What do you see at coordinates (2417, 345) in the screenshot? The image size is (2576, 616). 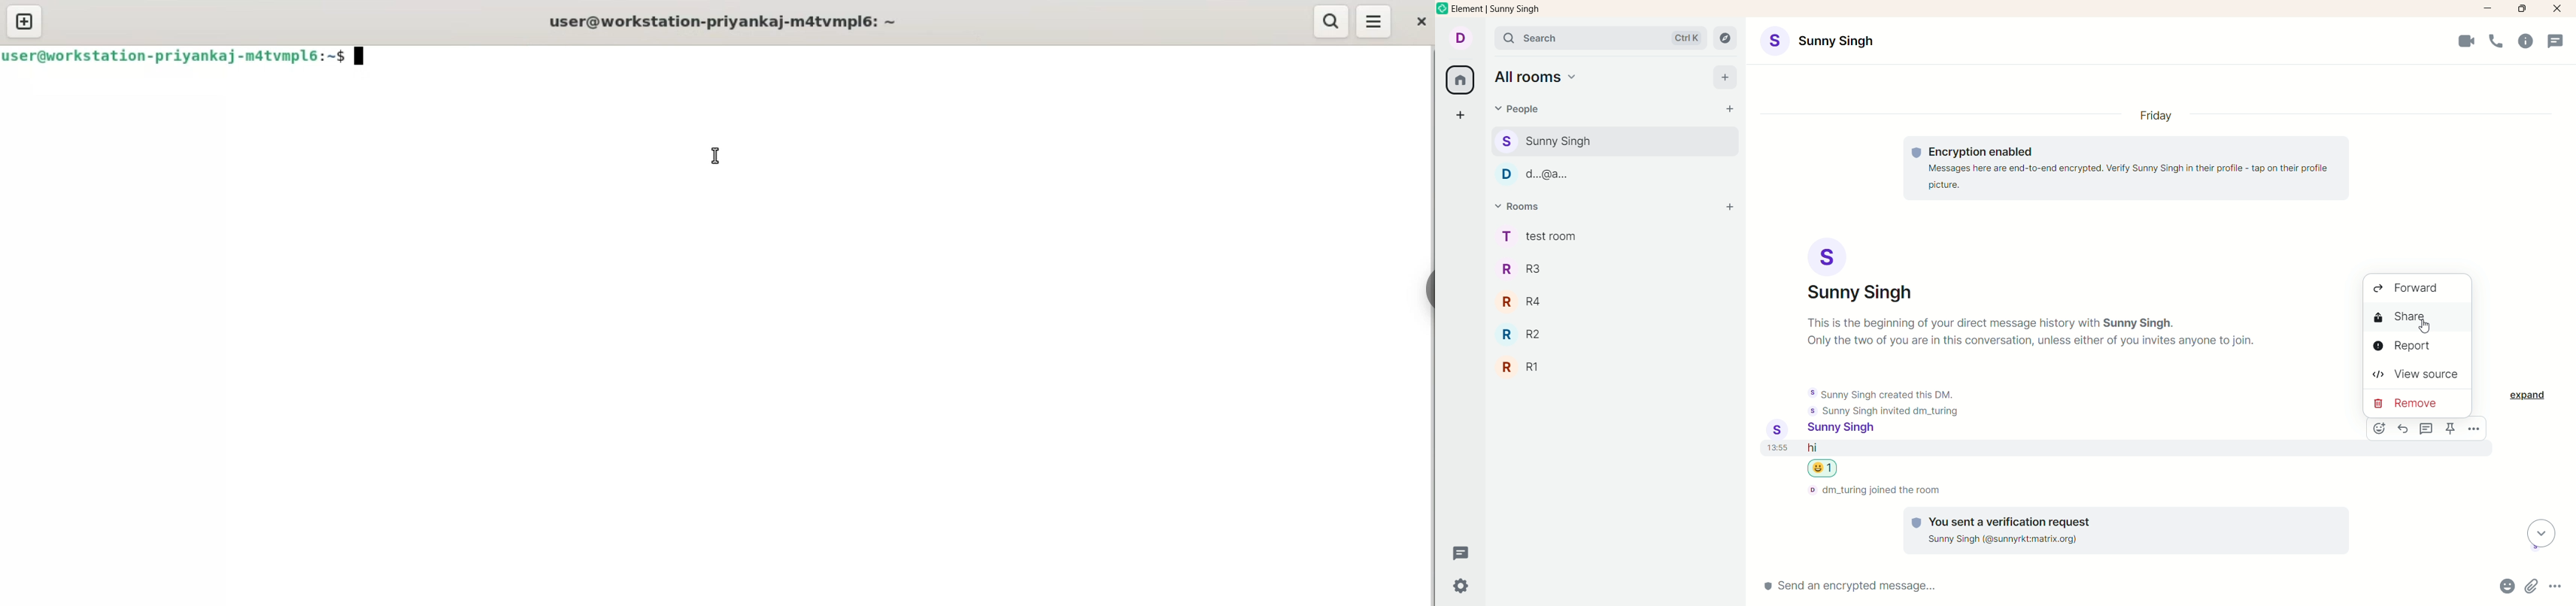 I see `report` at bounding box center [2417, 345].